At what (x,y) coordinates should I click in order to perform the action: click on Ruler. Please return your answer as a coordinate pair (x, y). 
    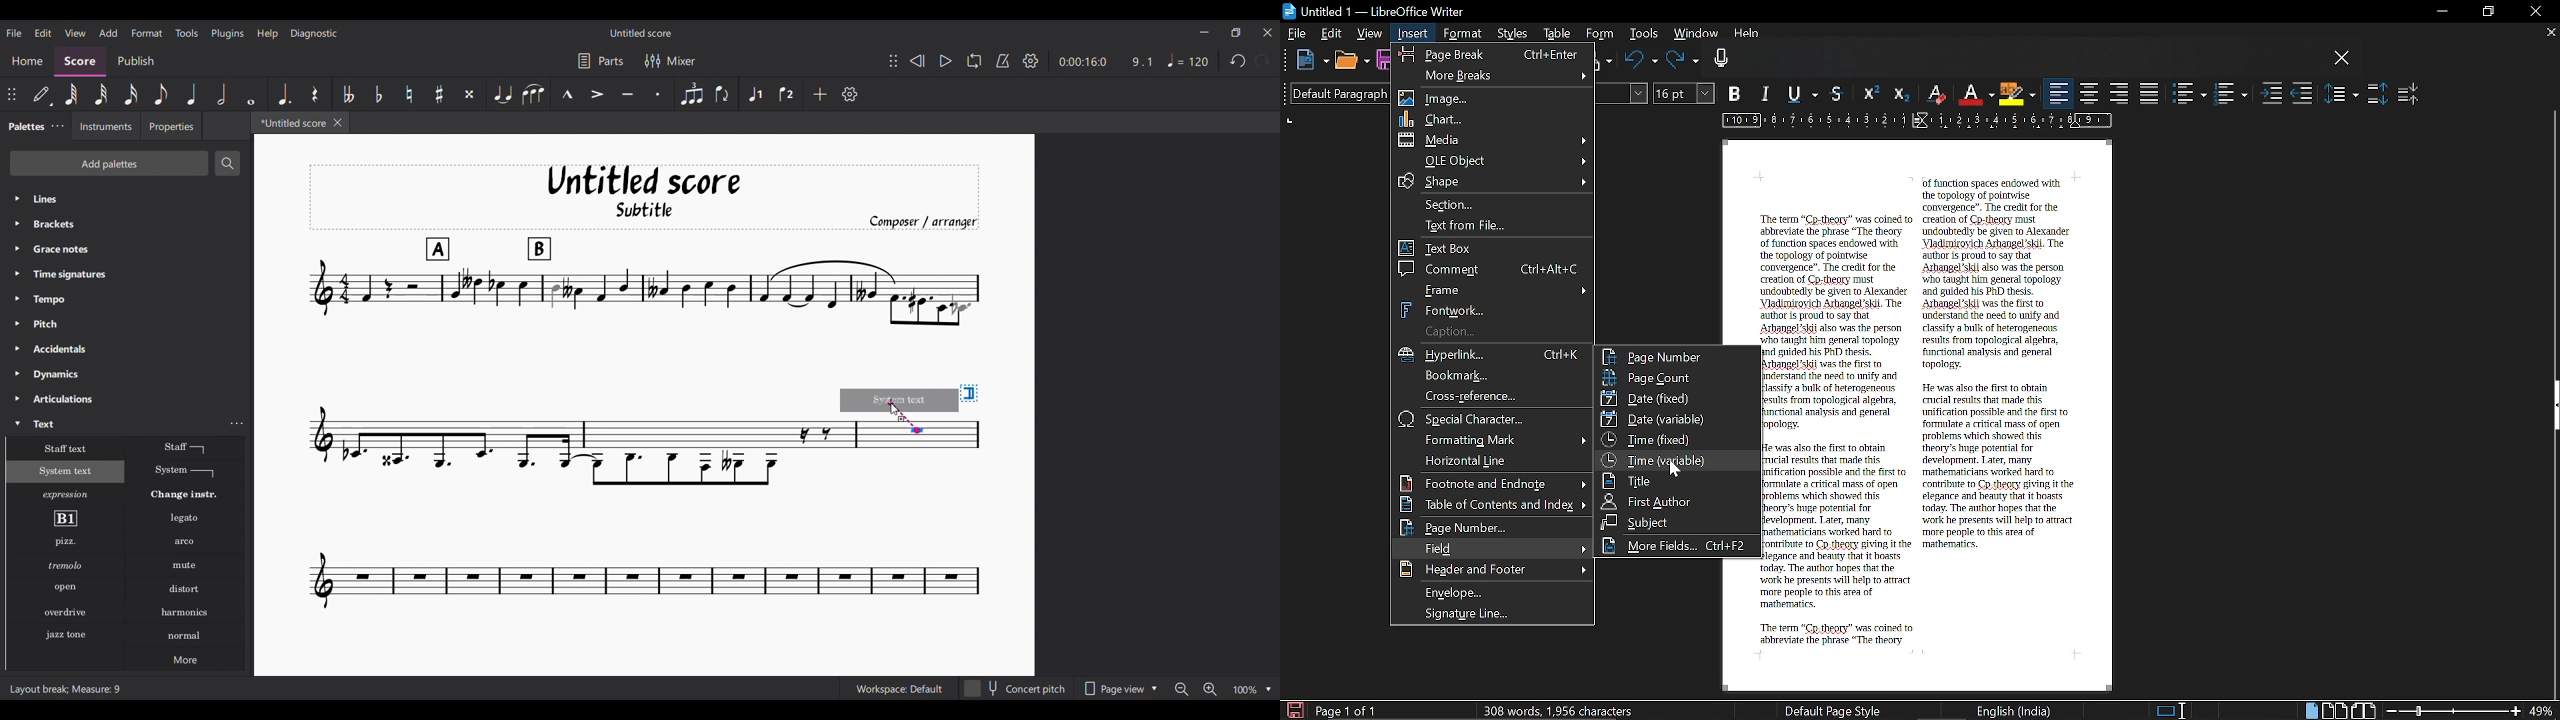
    Looking at the image, I should click on (1913, 122).